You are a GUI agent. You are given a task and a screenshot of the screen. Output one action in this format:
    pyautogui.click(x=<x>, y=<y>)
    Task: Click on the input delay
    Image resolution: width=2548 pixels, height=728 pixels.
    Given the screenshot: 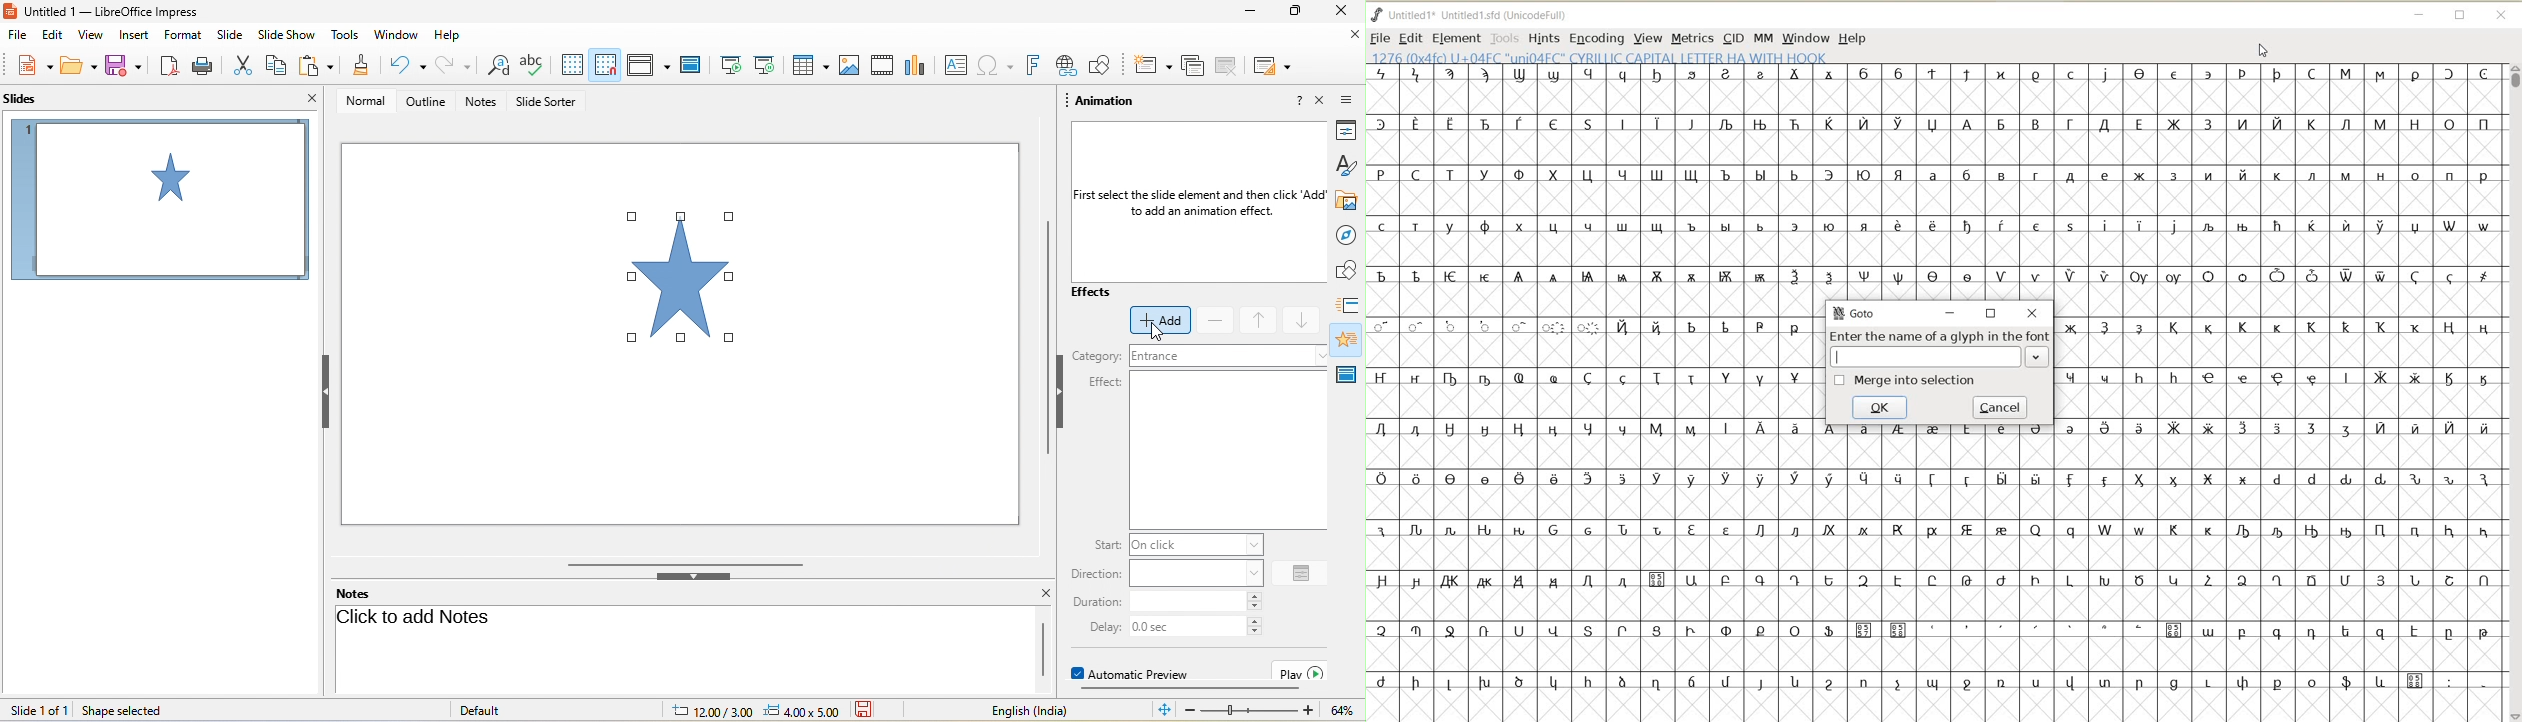 What is the action you would take?
    pyautogui.click(x=1189, y=626)
    